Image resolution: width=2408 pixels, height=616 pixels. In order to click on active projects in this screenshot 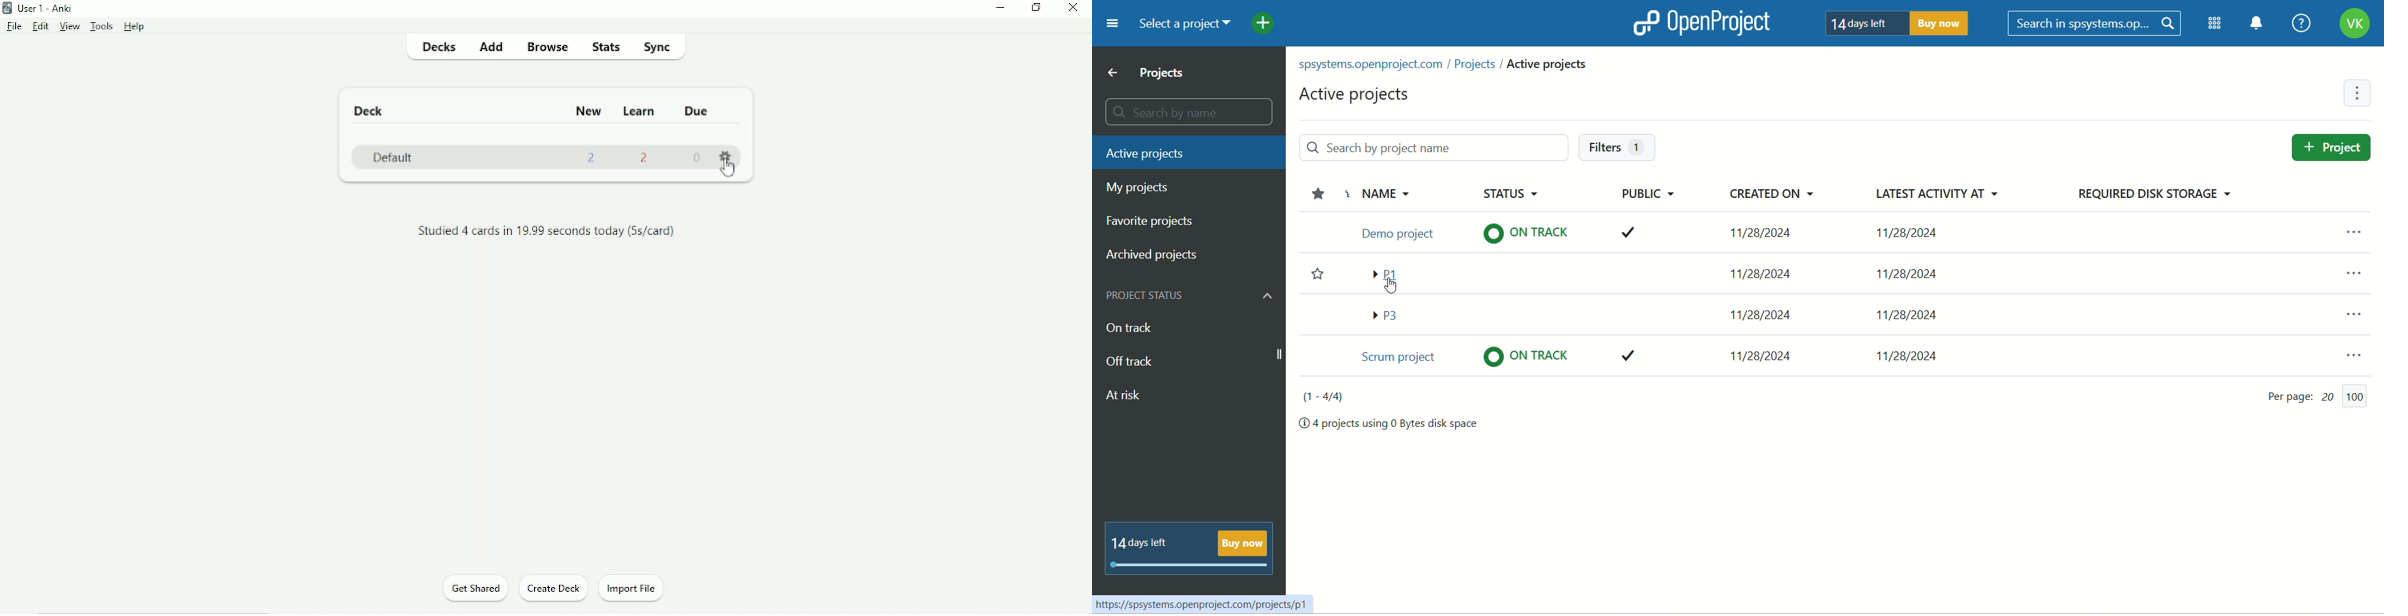, I will do `click(1184, 153)`.